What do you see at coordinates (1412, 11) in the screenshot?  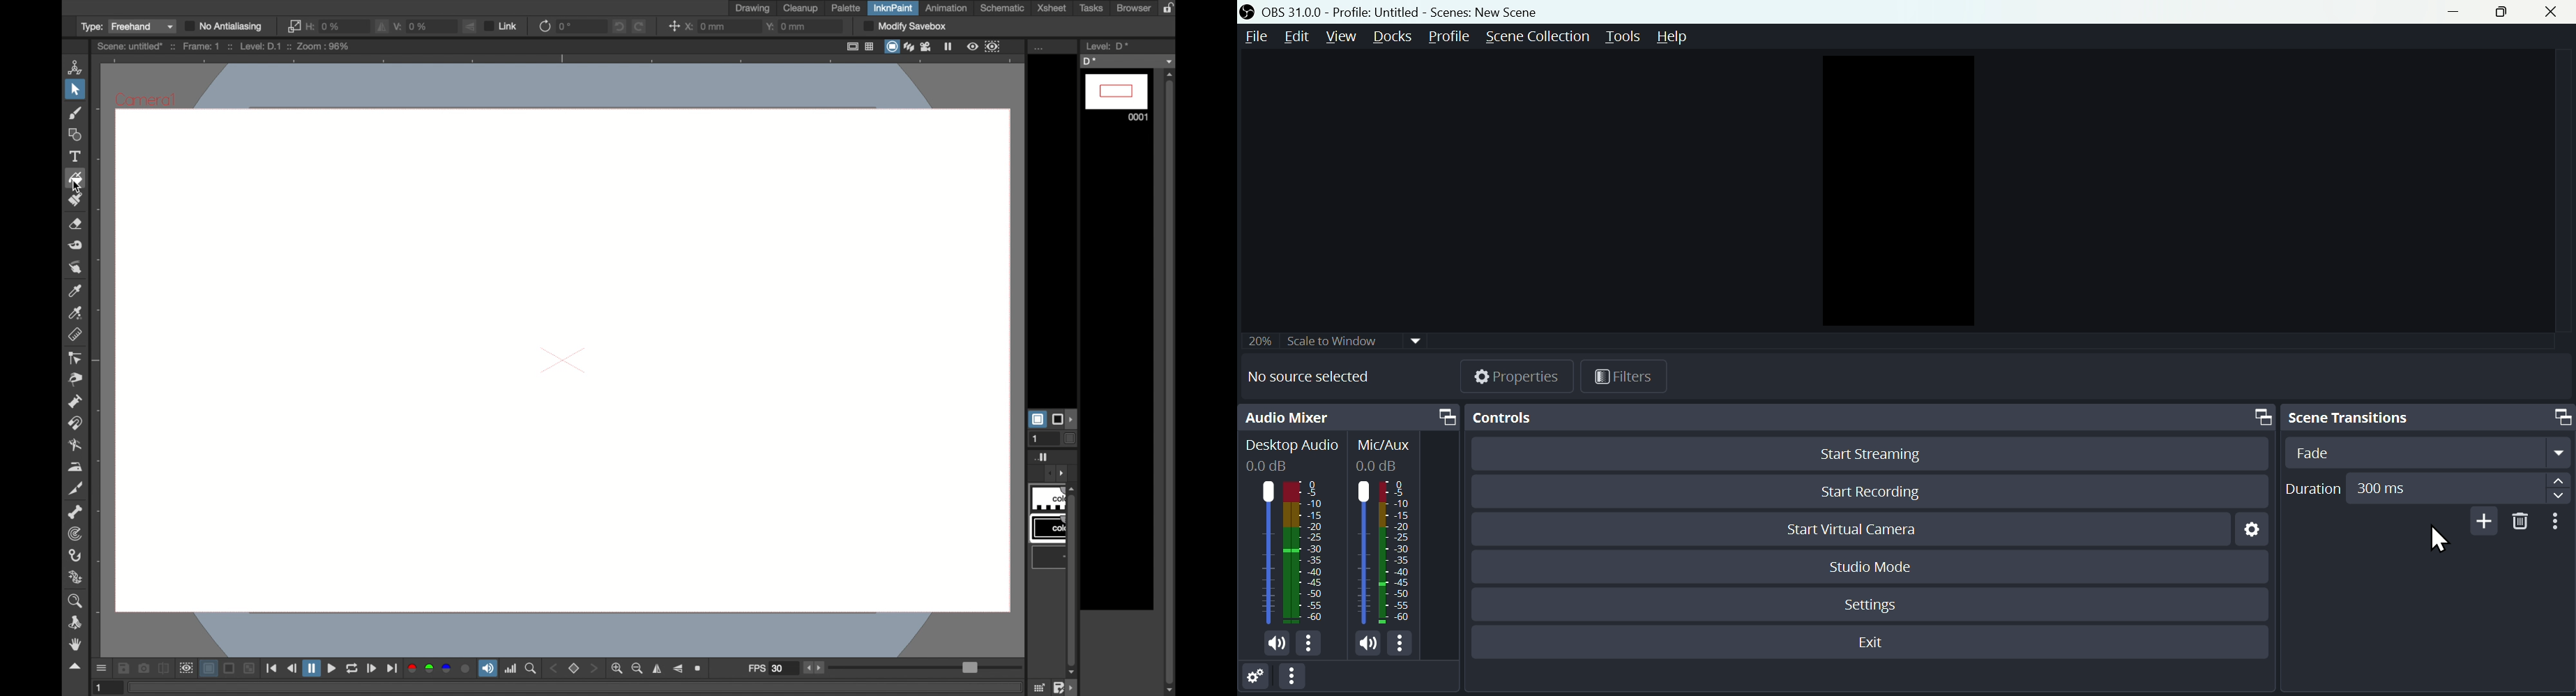 I see `OBS 31.0 .0 profile: untitled Scene: New scene` at bounding box center [1412, 11].